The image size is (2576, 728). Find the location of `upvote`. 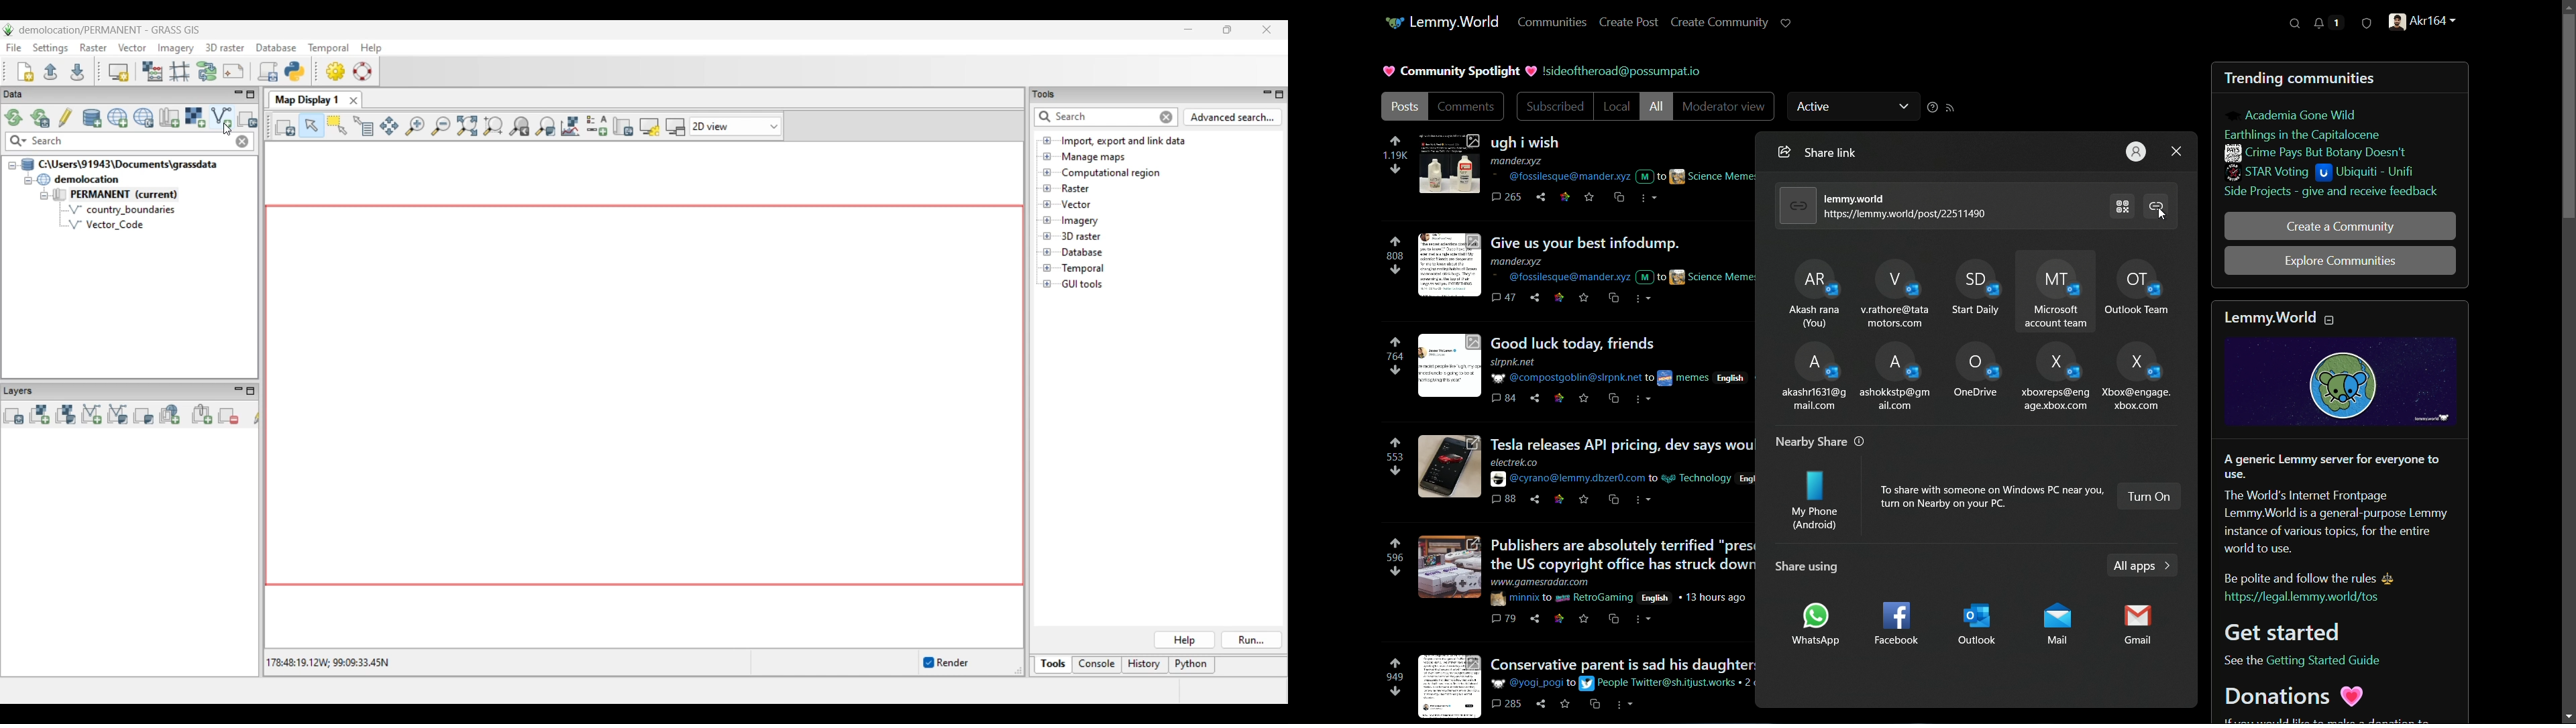

upvote is located at coordinates (1396, 543).